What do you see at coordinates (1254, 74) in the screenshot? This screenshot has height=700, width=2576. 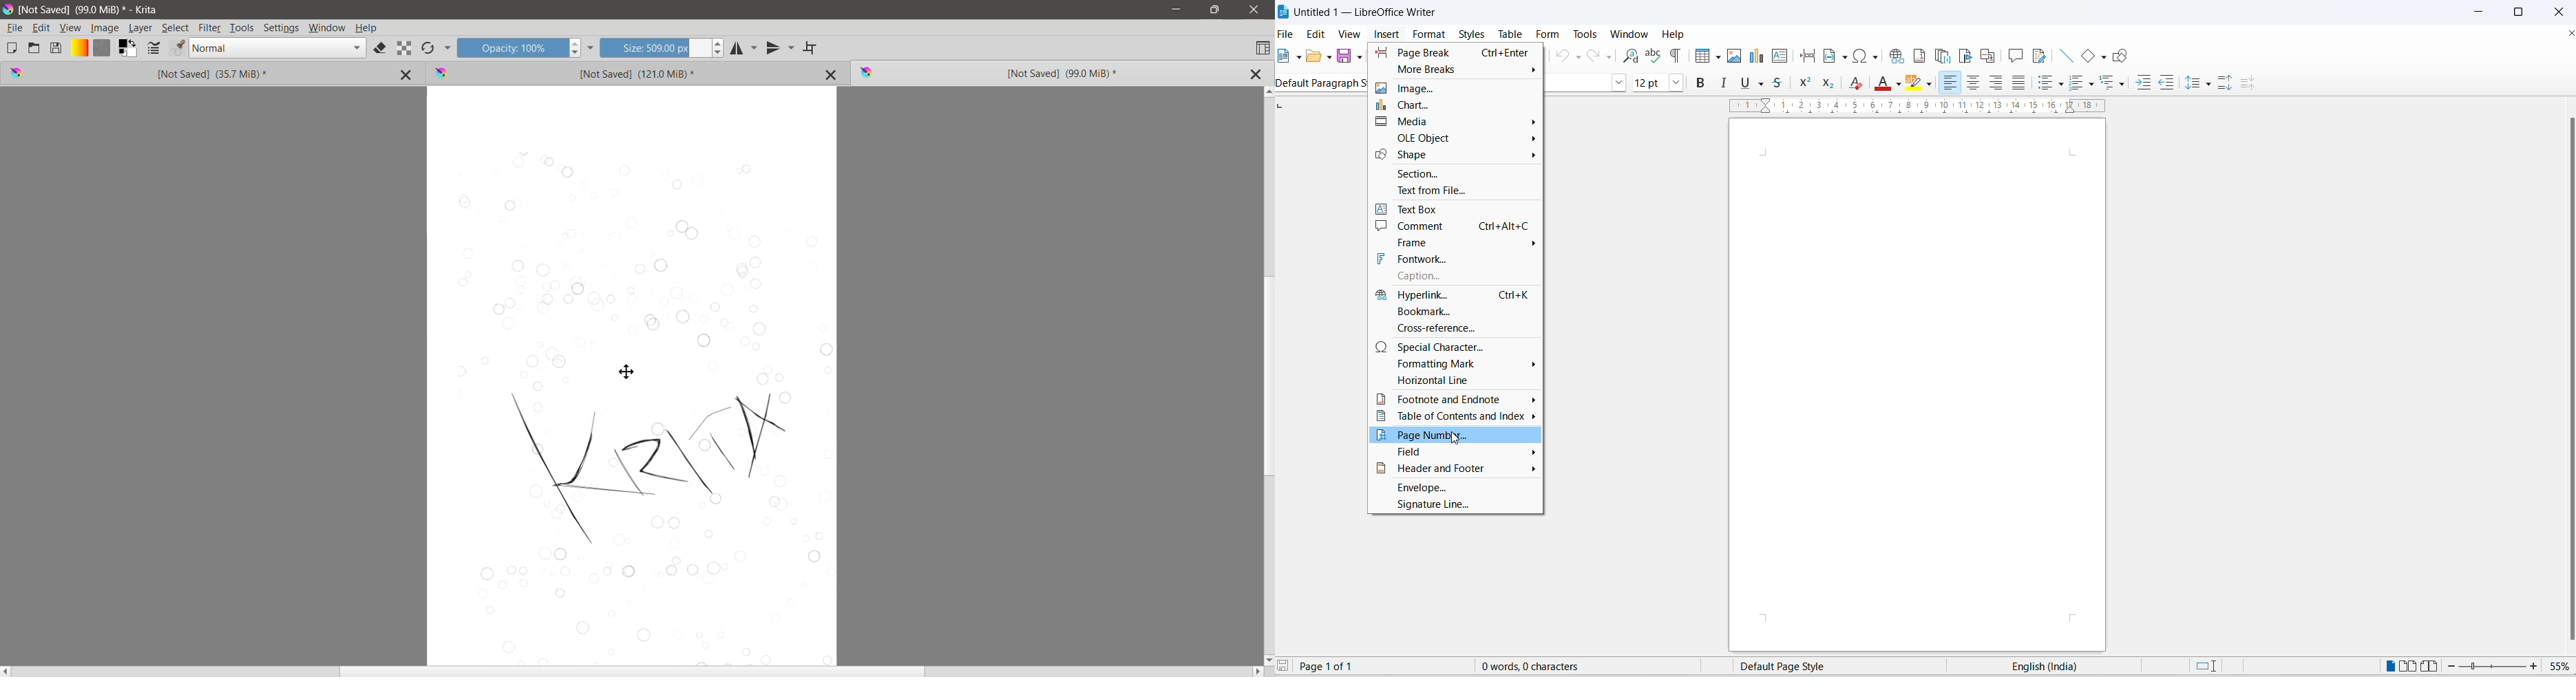 I see `Close Tab` at bounding box center [1254, 74].